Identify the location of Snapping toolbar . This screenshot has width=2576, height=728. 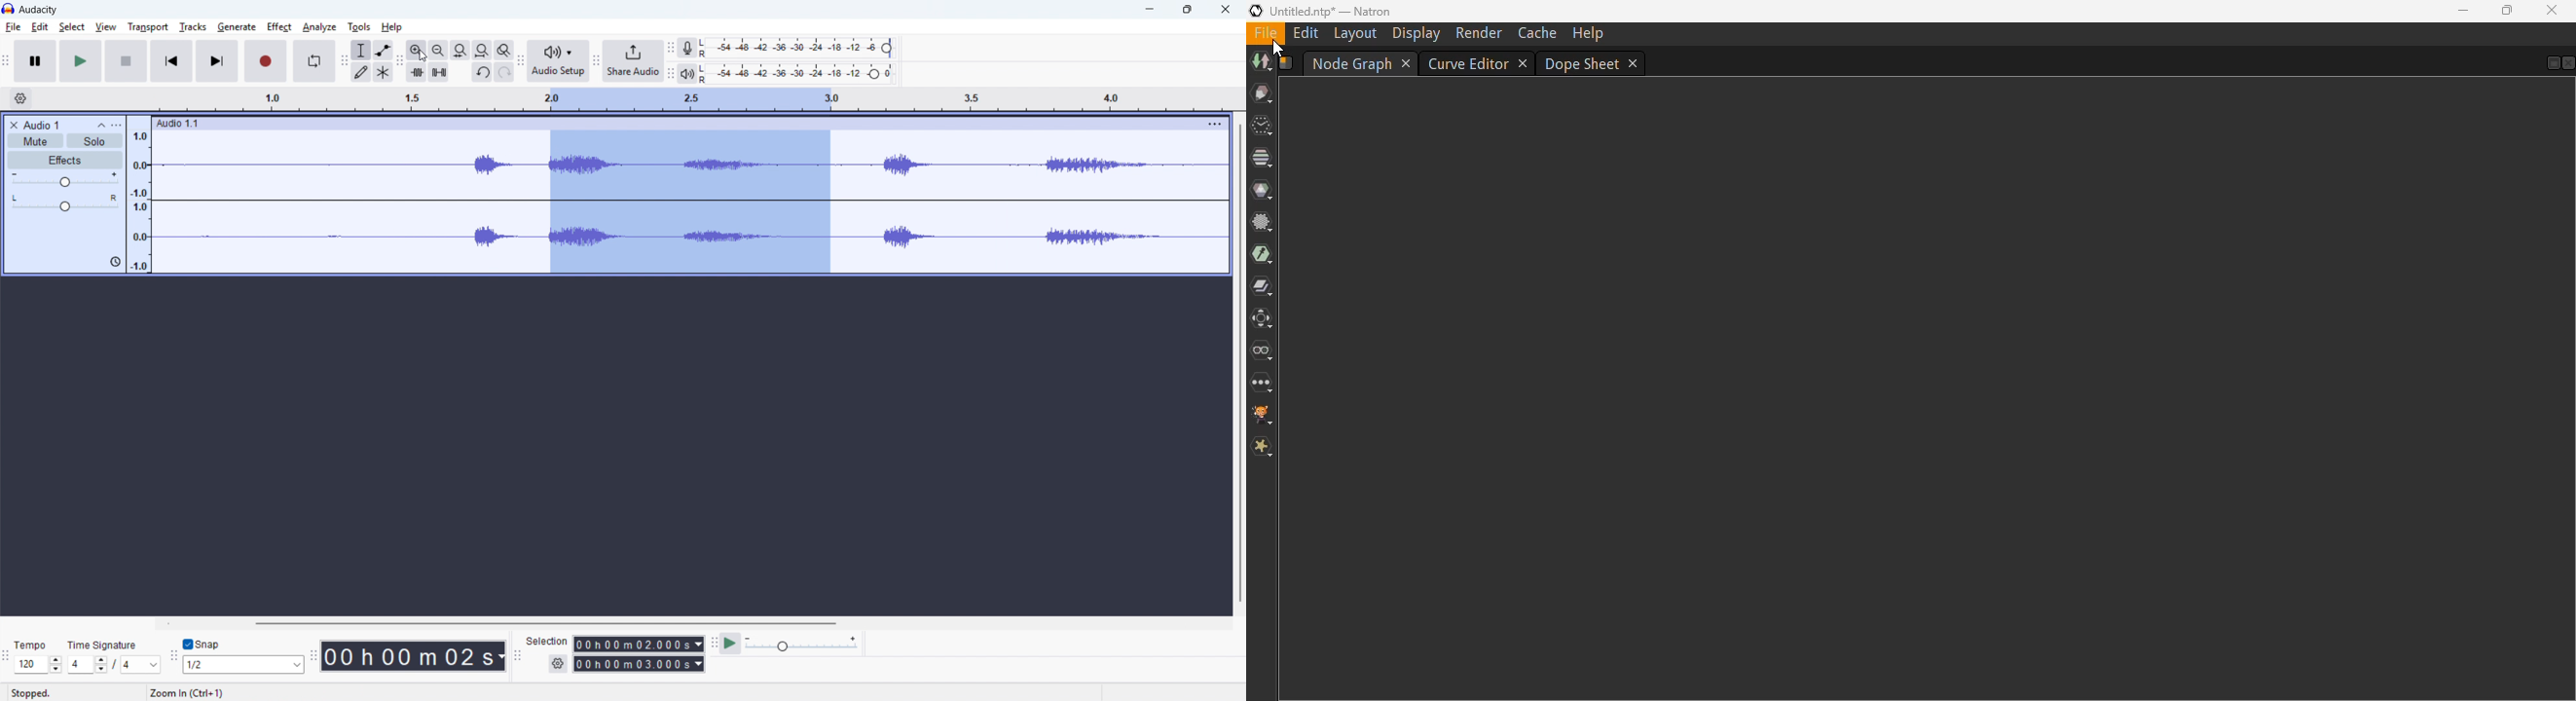
(174, 658).